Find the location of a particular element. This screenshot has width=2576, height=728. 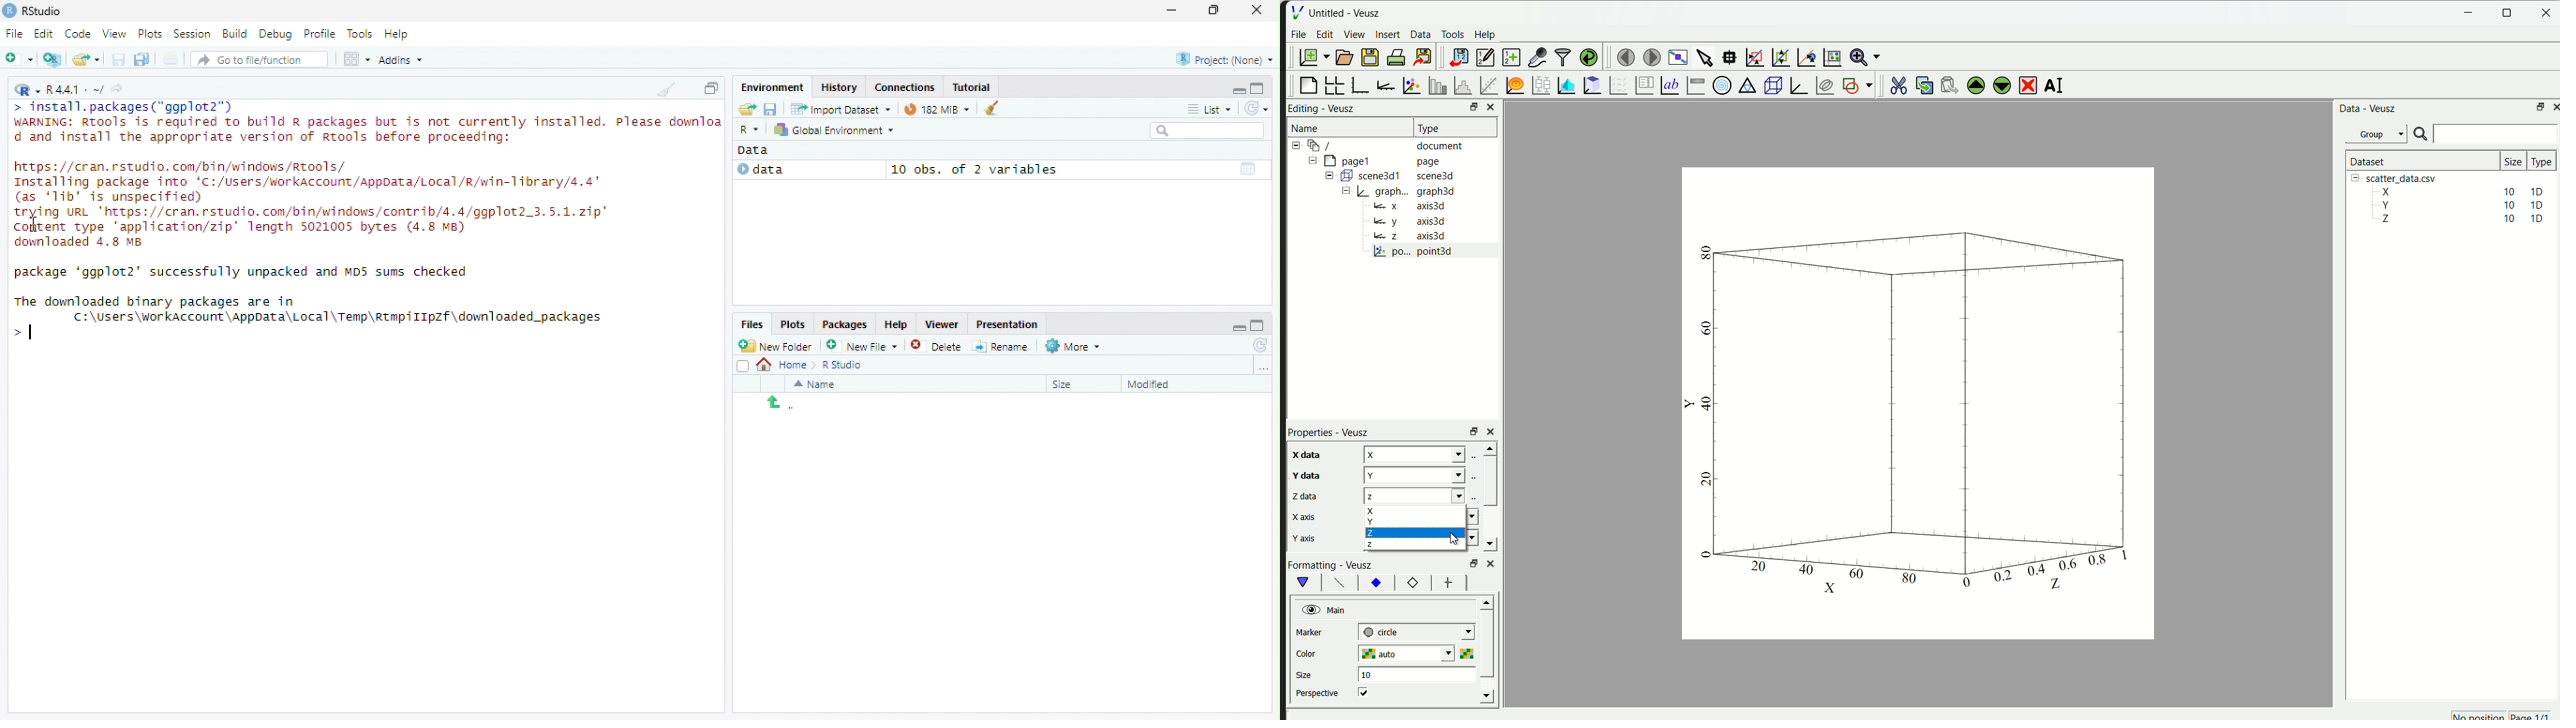

Clear objects from the workspace is located at coordinates (985, 108).